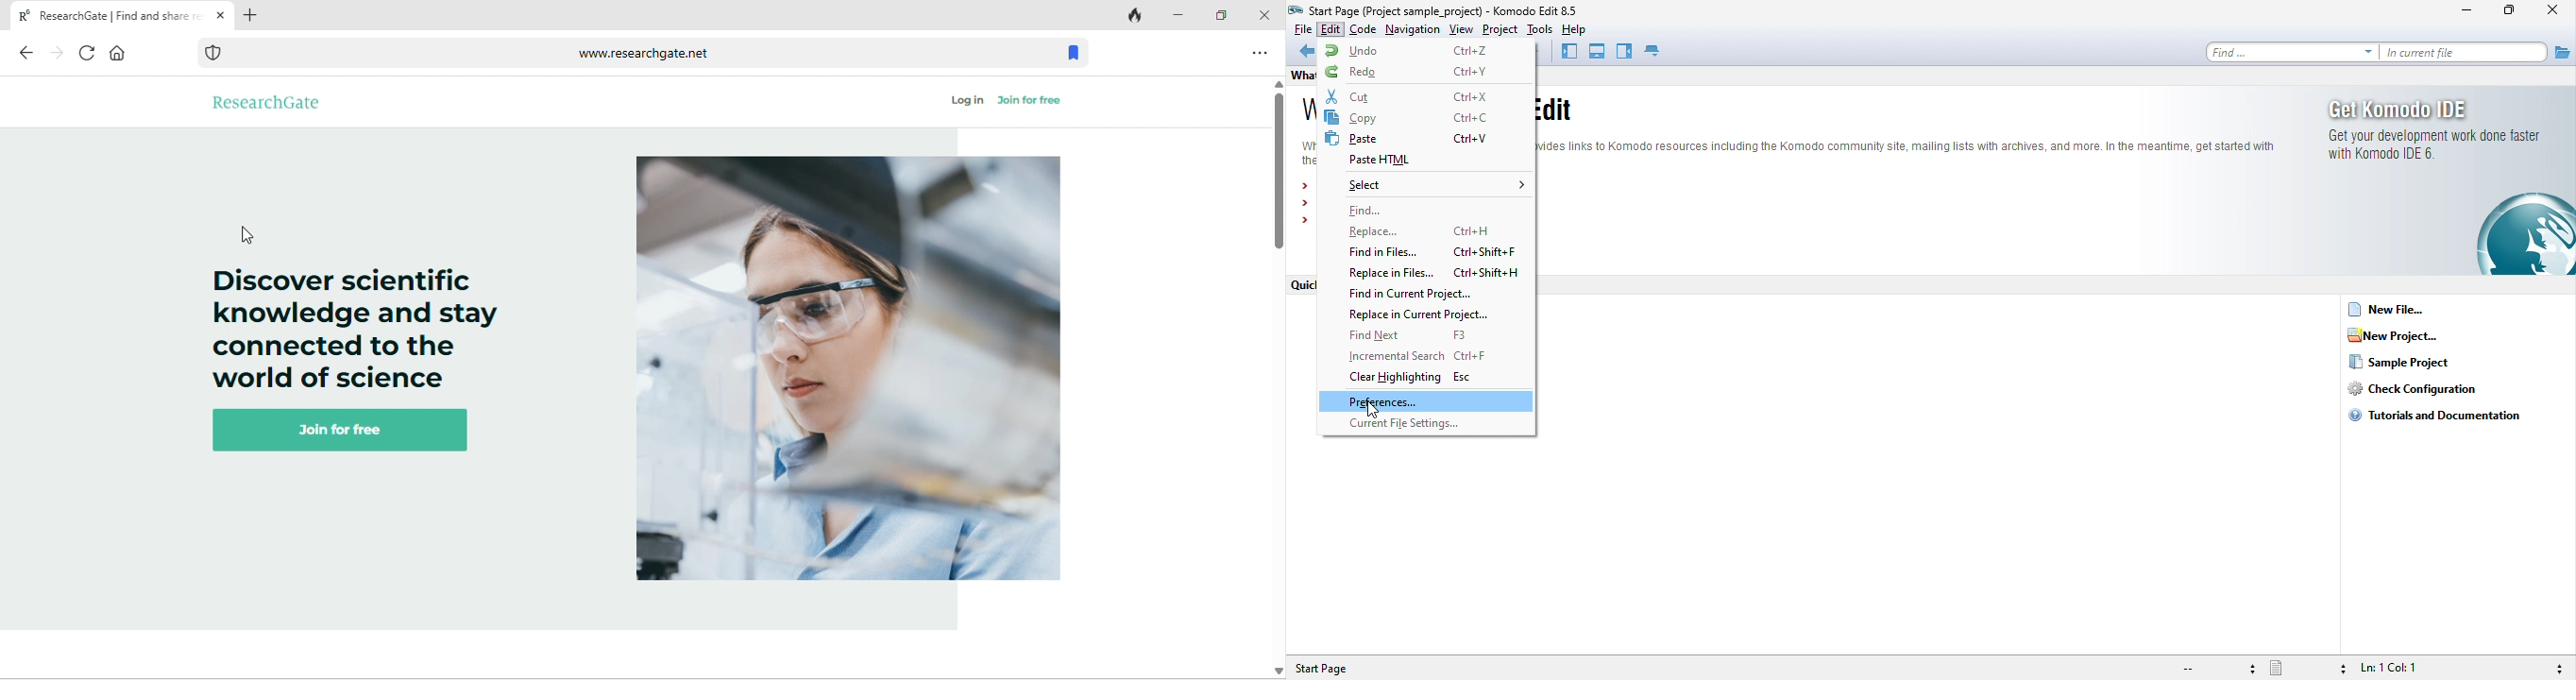 The image size is (2576, 700). I want to click on incremental search, so click(1425, 356).